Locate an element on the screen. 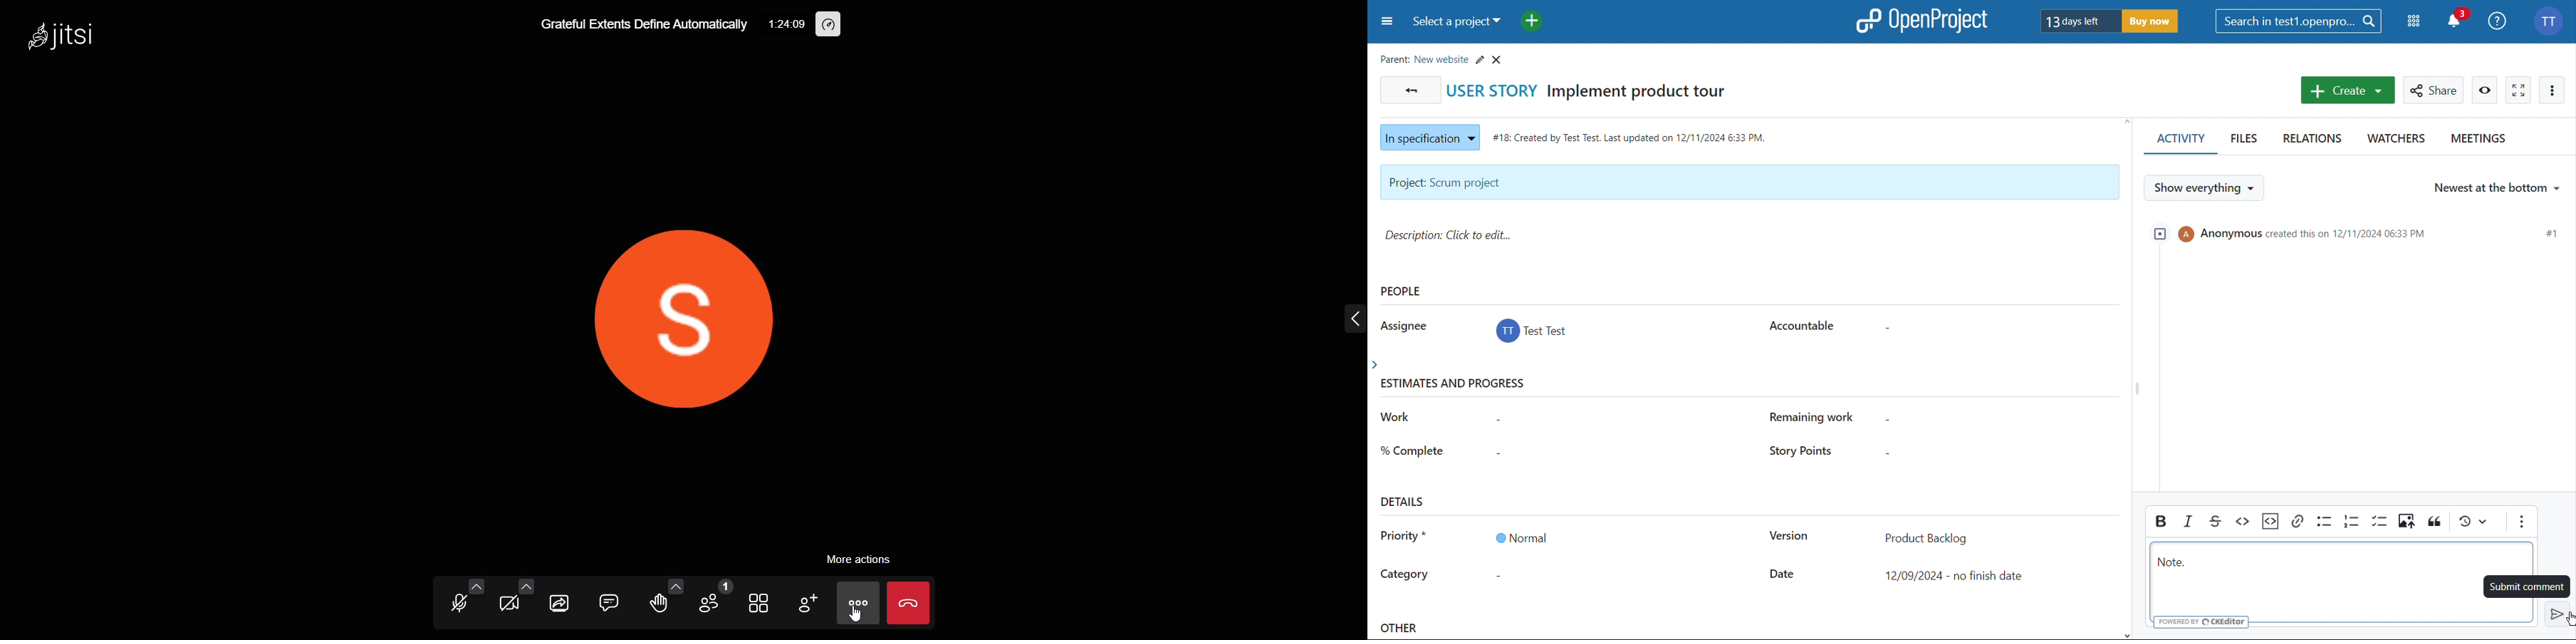 The image size is (2576, 644). Description is located at coordinates (1453, 235).